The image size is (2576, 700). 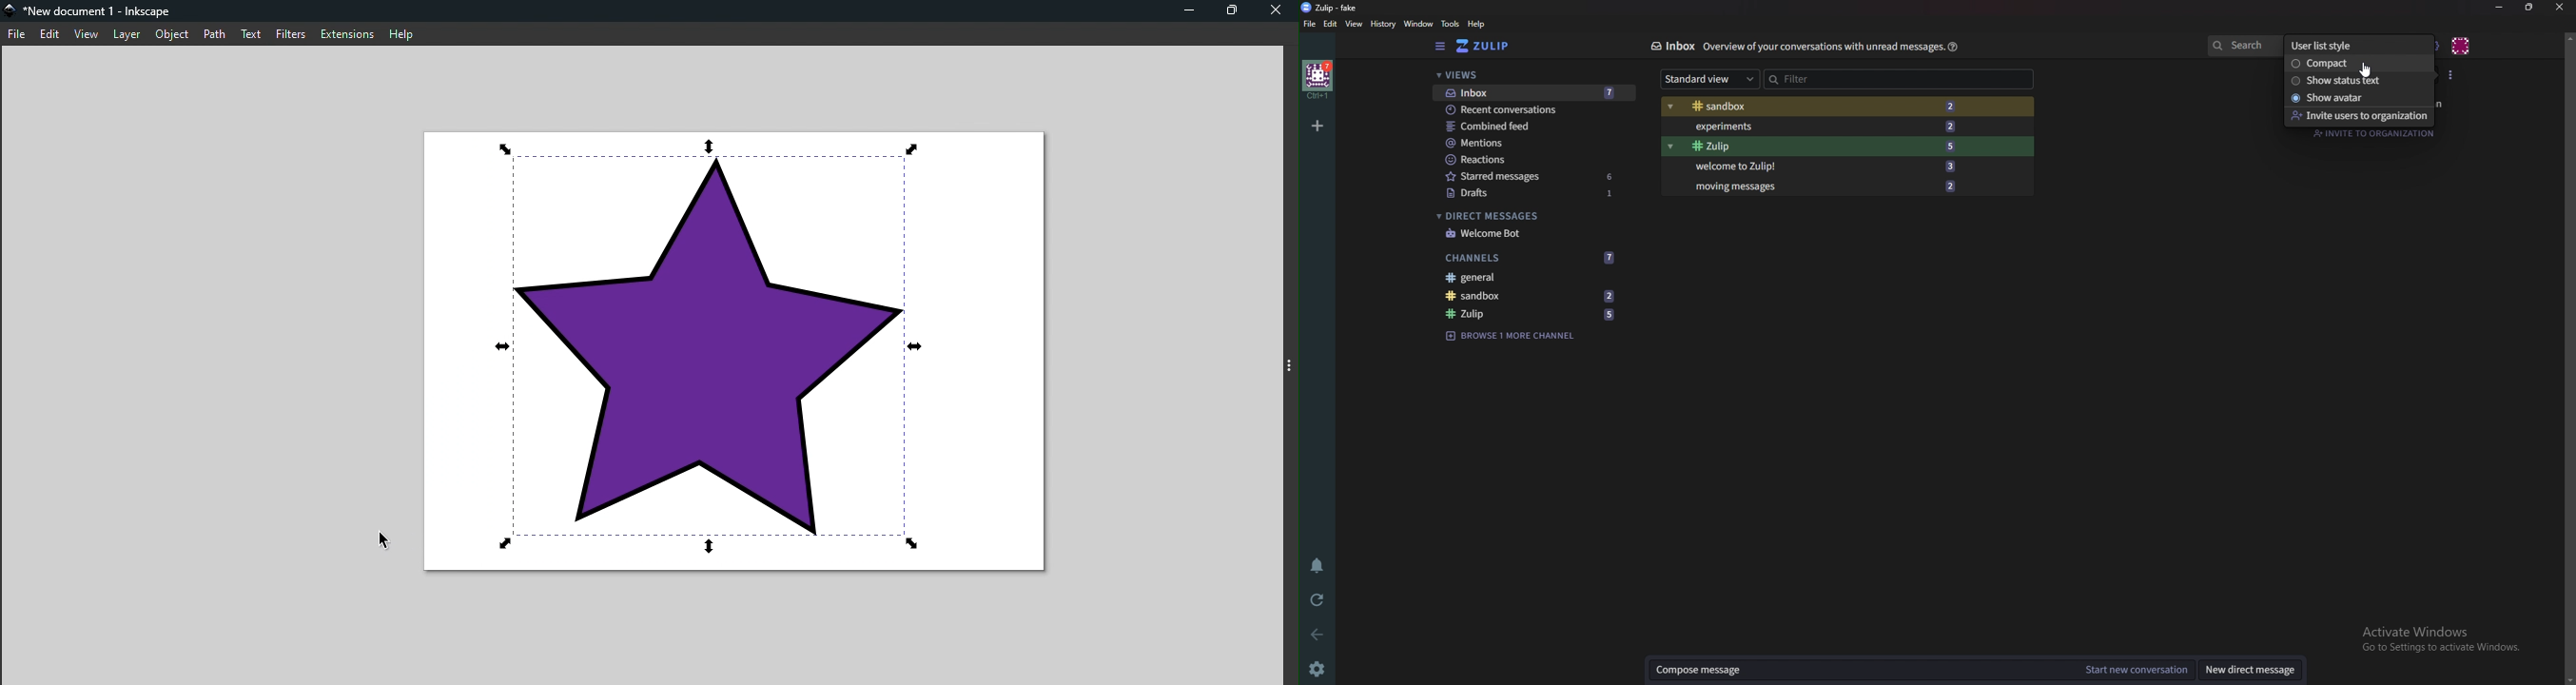 I want to click on Path, so click(x=213, y=34).